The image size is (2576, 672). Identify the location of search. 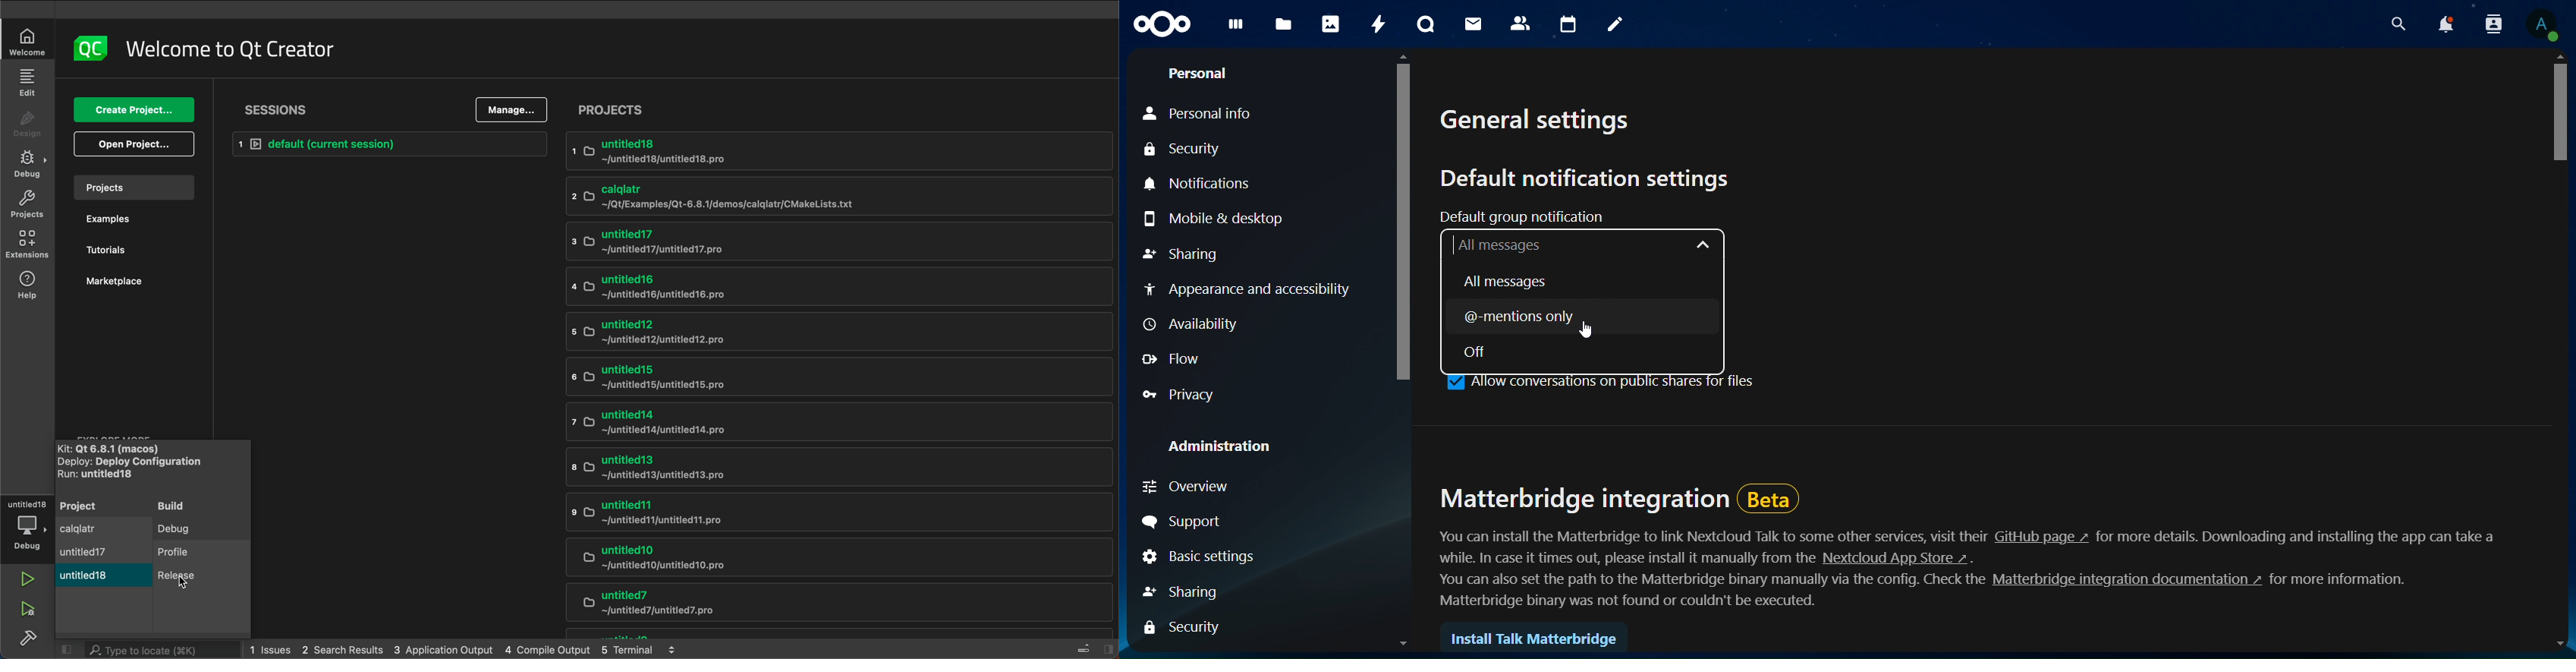
(150, 648).